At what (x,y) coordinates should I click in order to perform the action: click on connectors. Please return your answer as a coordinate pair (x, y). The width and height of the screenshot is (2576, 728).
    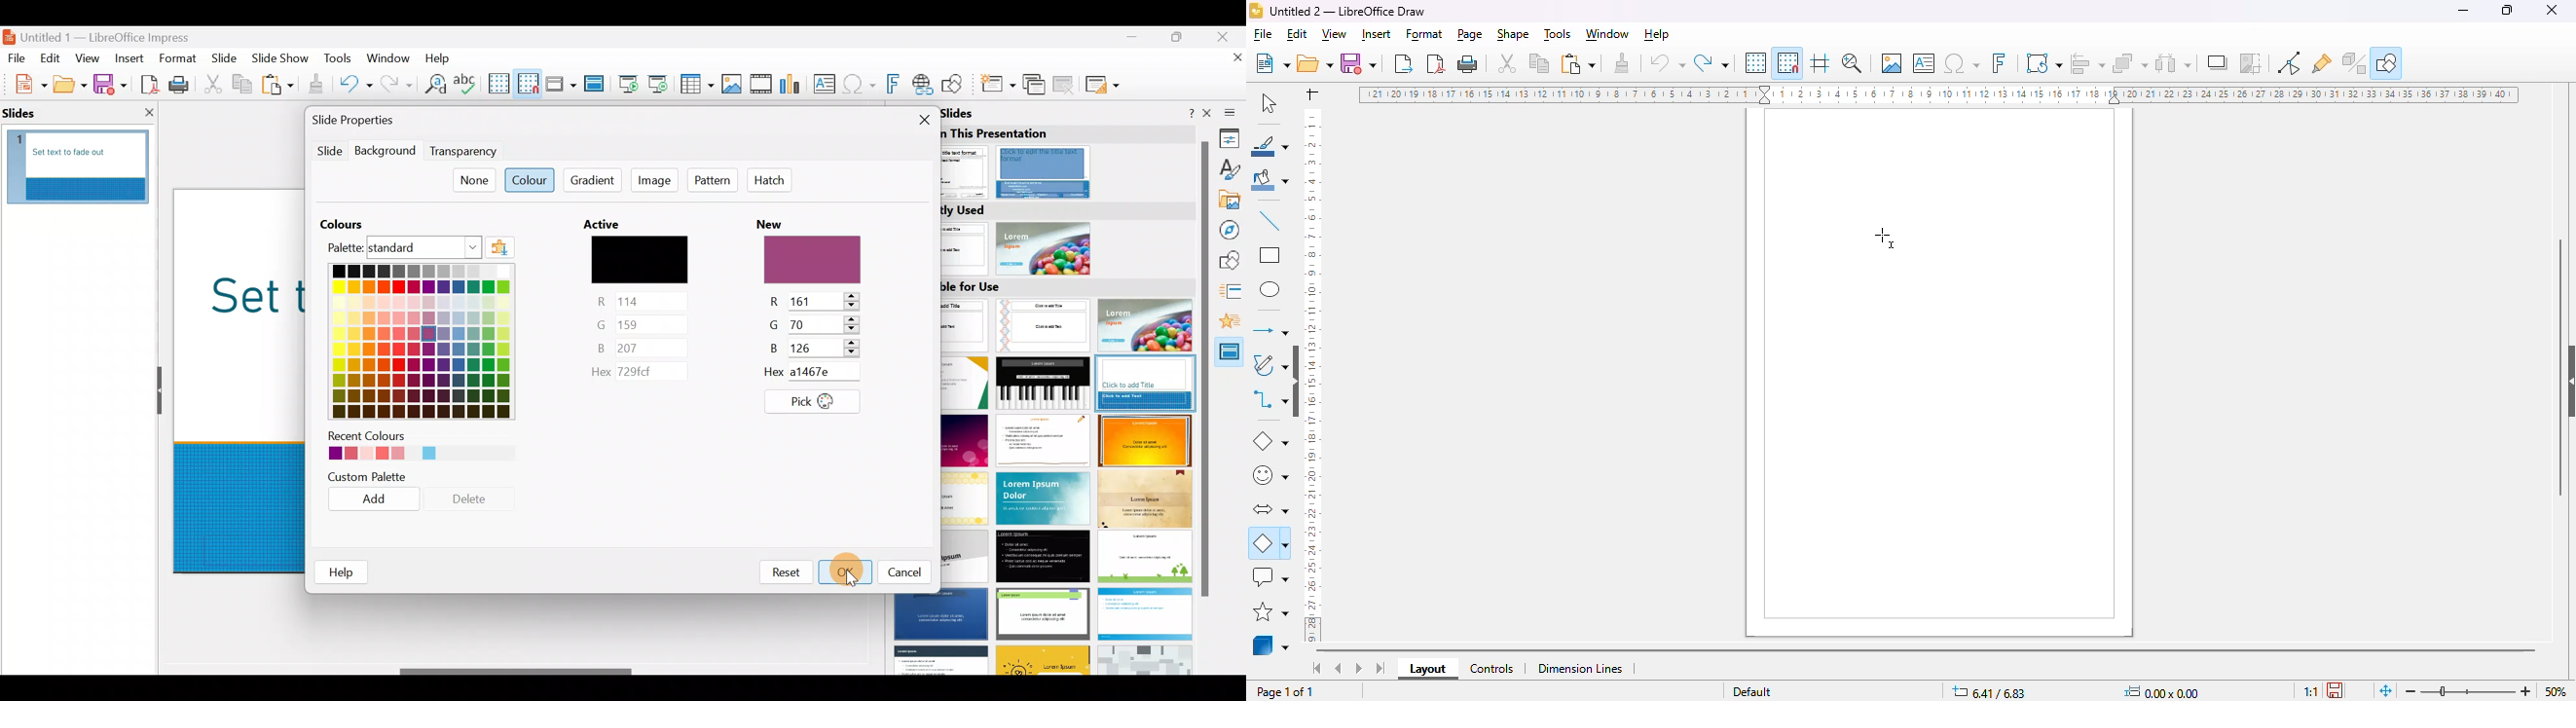
    Looking at the image, I should click on (1270, 400).